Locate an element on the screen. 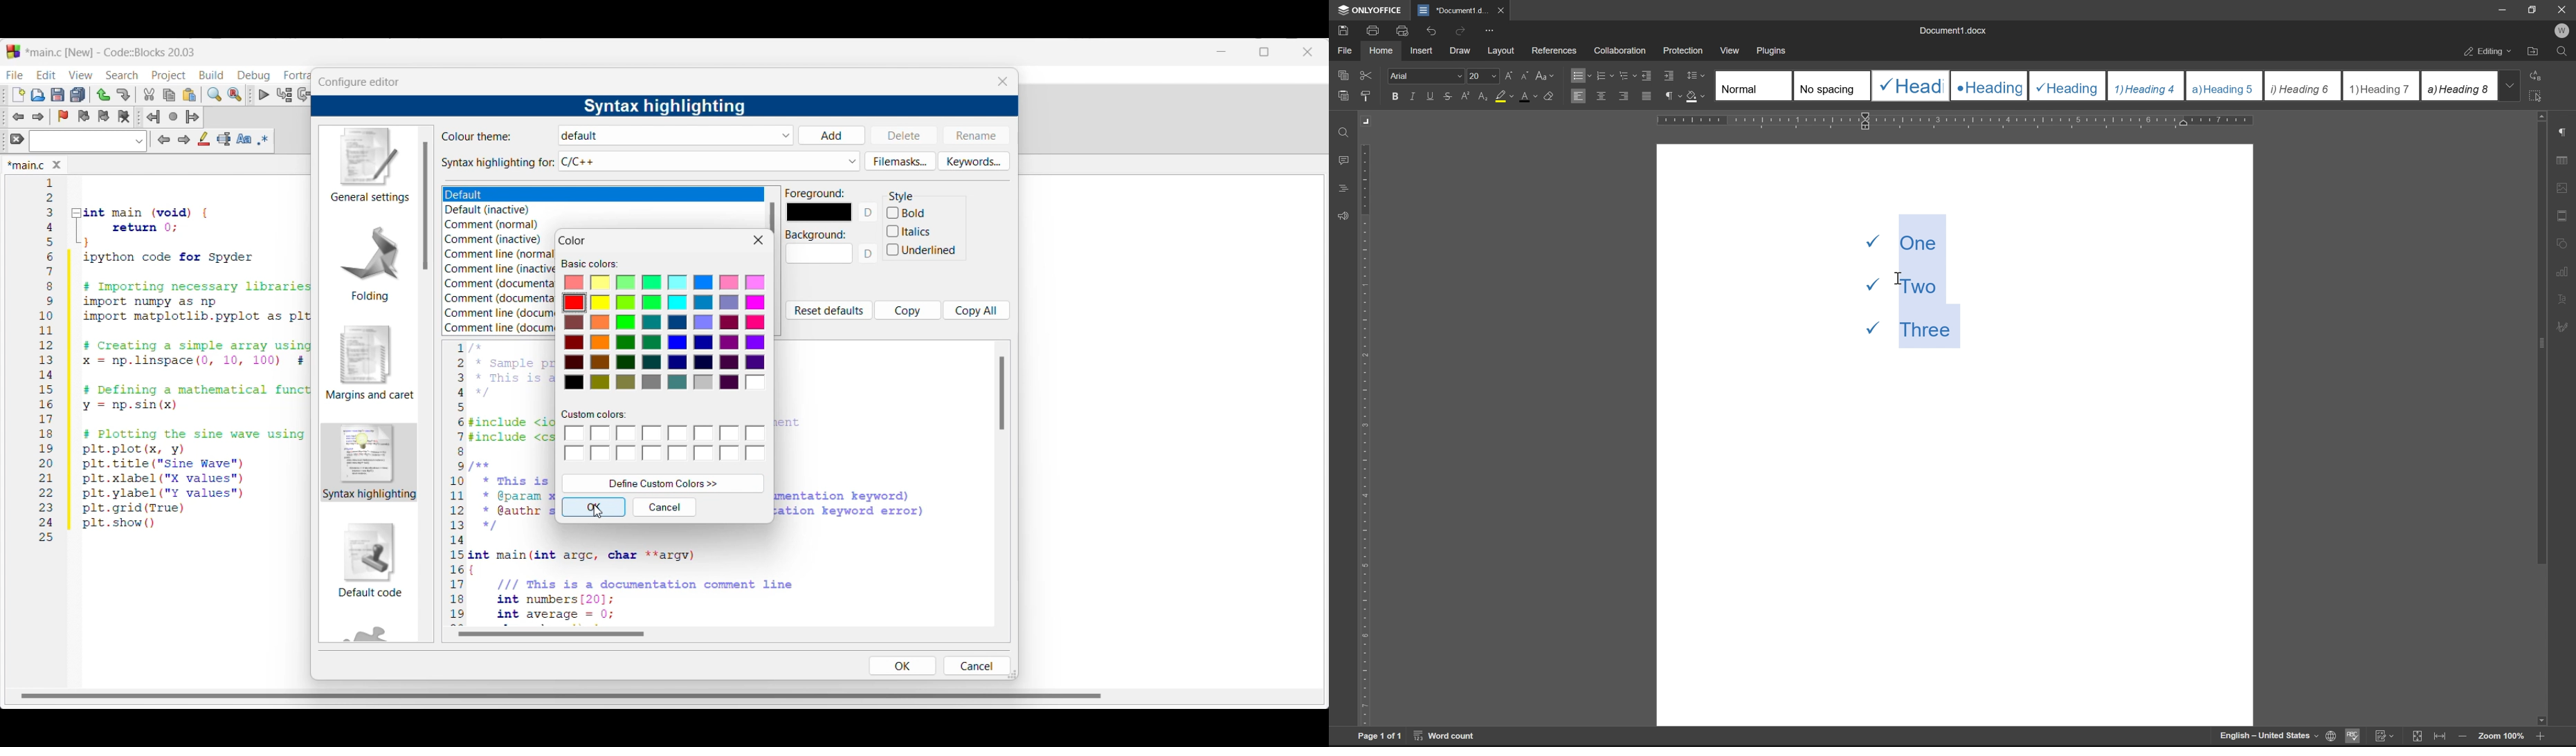 This screenshot has width=2576, height=756. plugins is located at coordinates (1773, 51).